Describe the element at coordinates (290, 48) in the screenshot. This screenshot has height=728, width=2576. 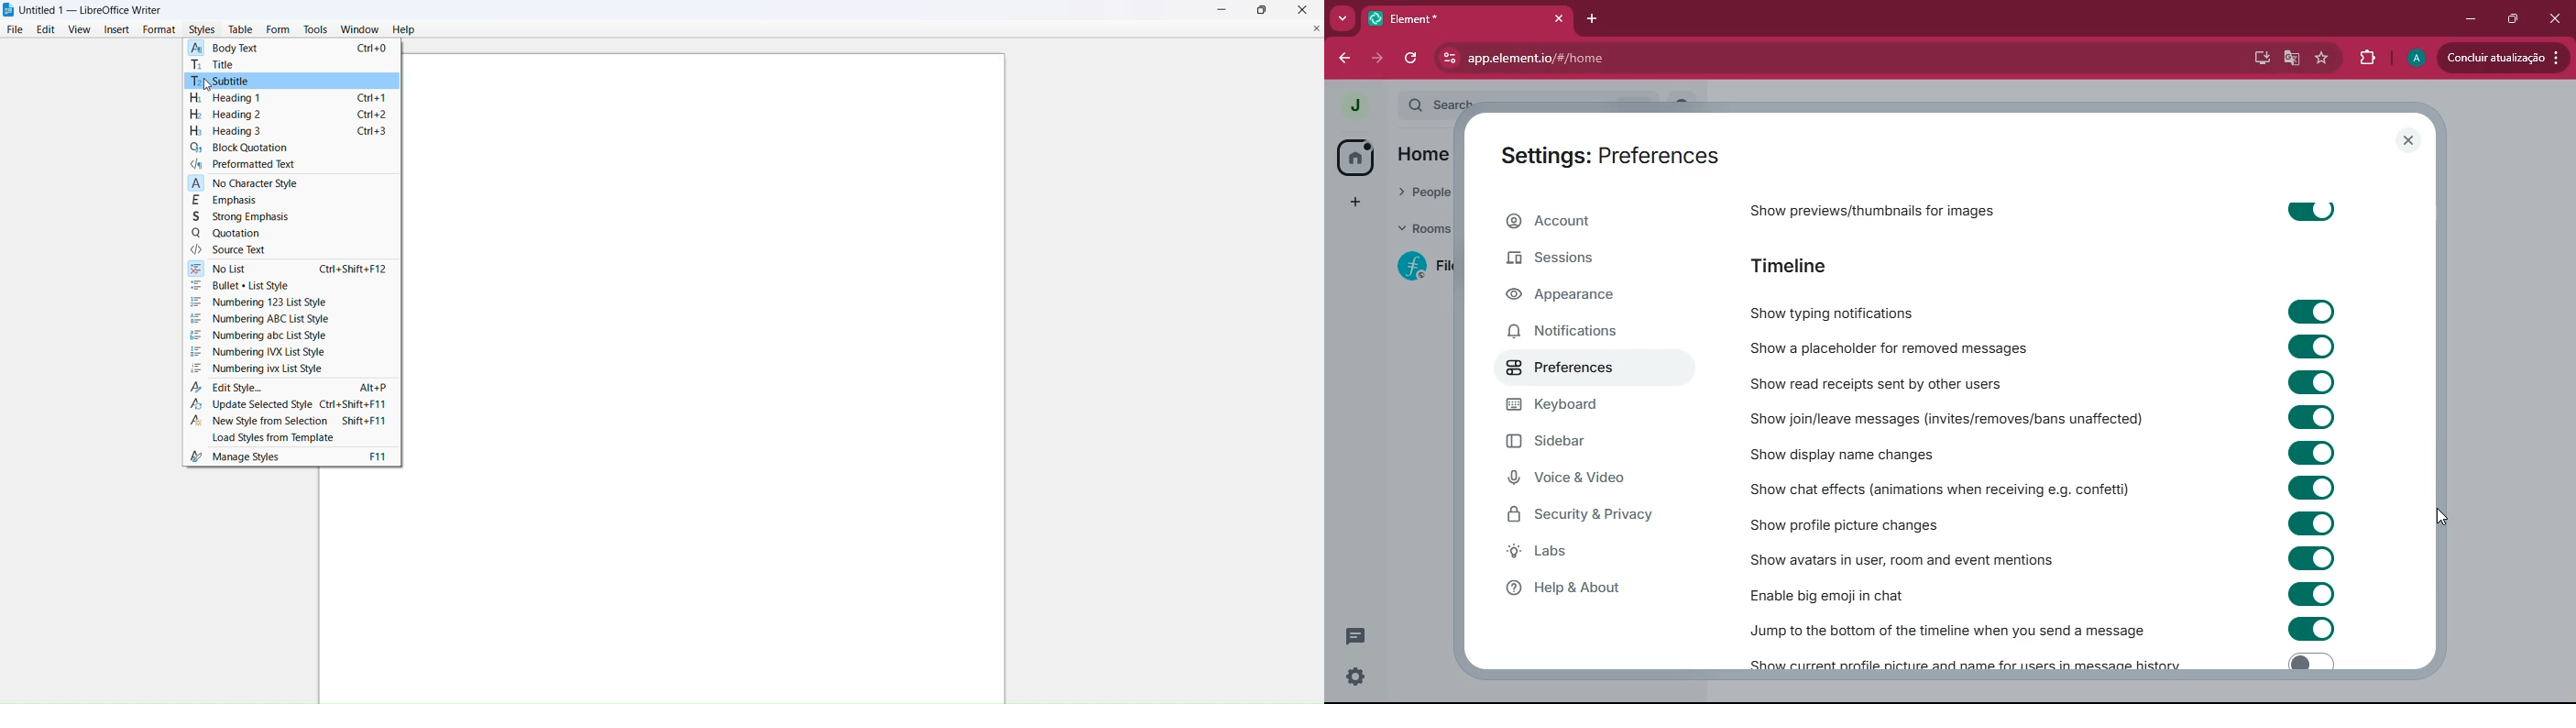
I see `body text   Ctrl+0` at that location.